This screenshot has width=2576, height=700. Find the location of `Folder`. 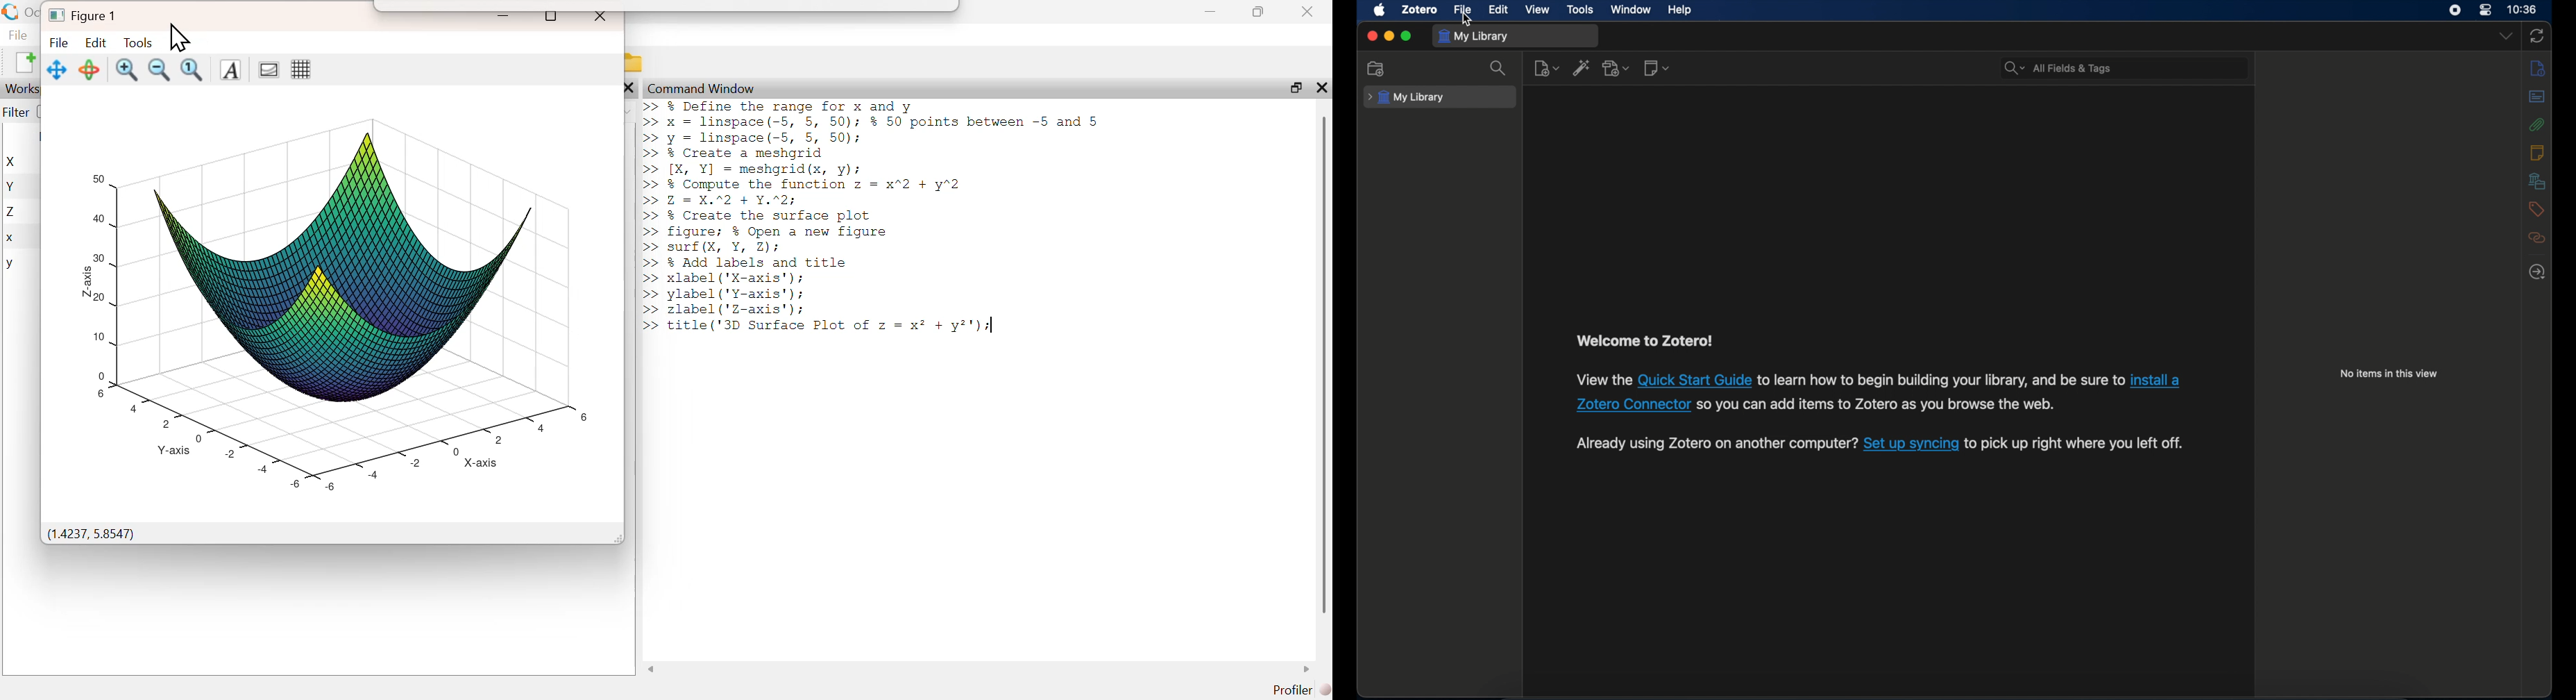

Folder is located at coordinates (636, 63).